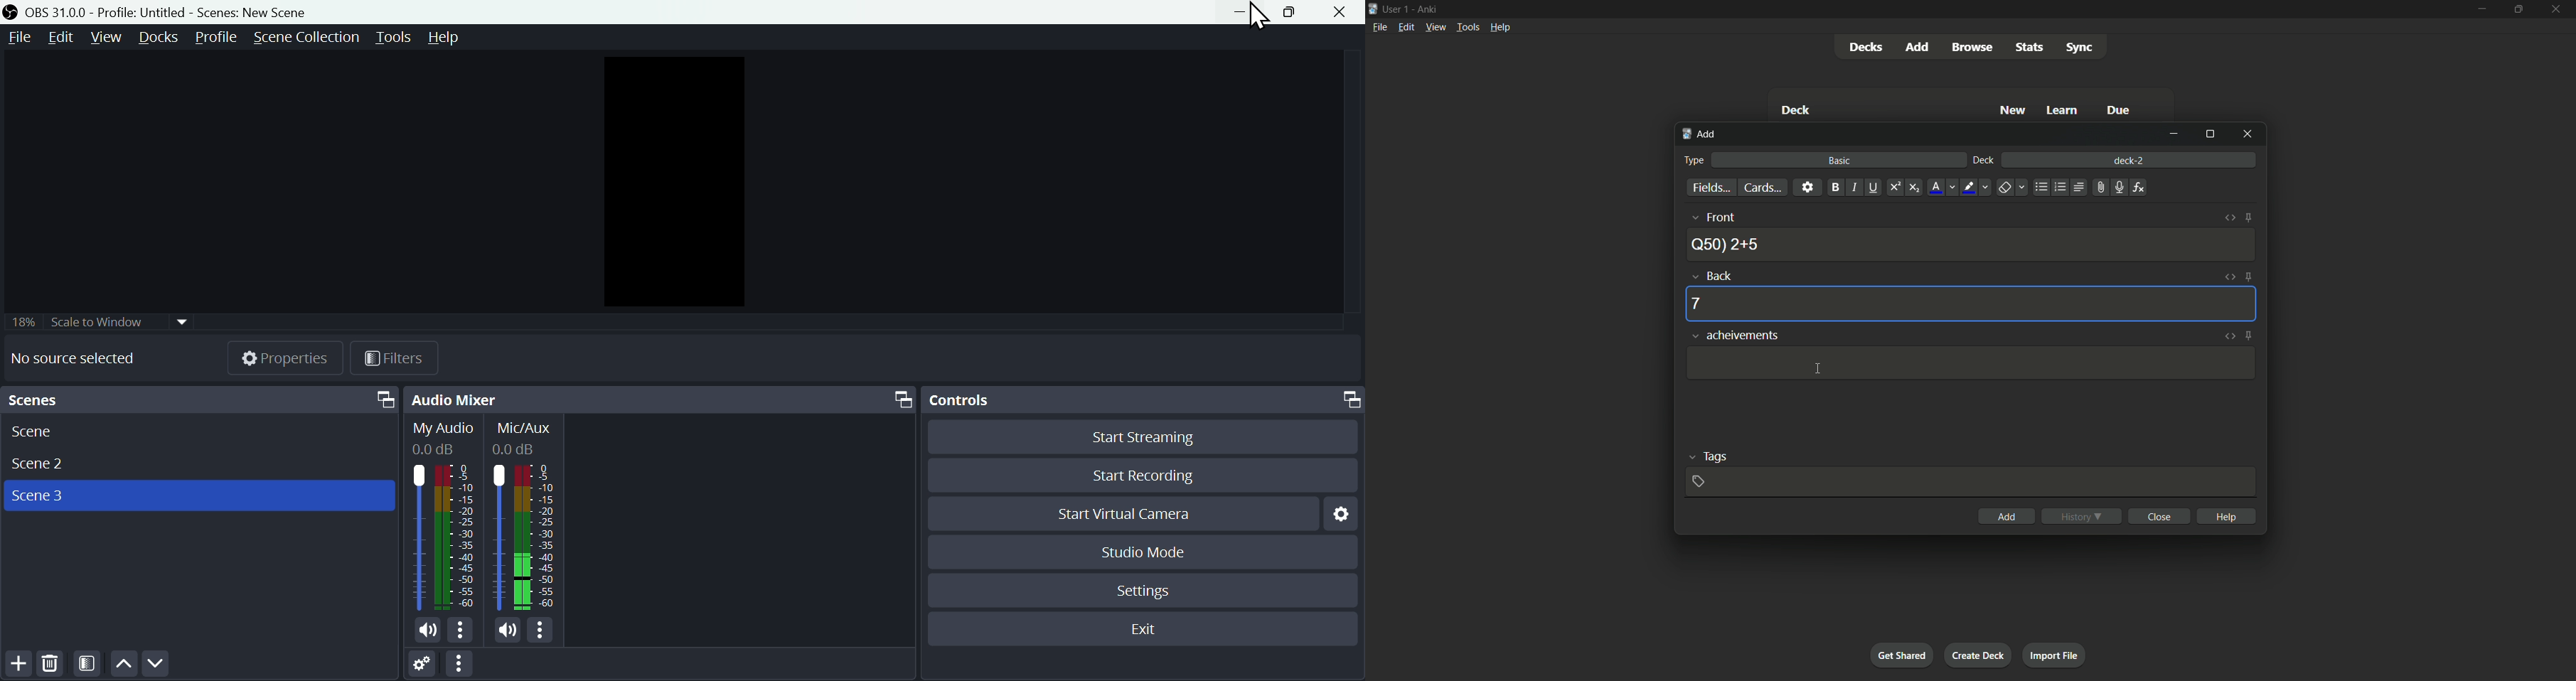 Image resolution: width=2576 pixels, height=700 pixels. What do you see at coordinates (1141, 439) in the screenshot?
I see `Start streaming` at bounding box center [1141, 439].